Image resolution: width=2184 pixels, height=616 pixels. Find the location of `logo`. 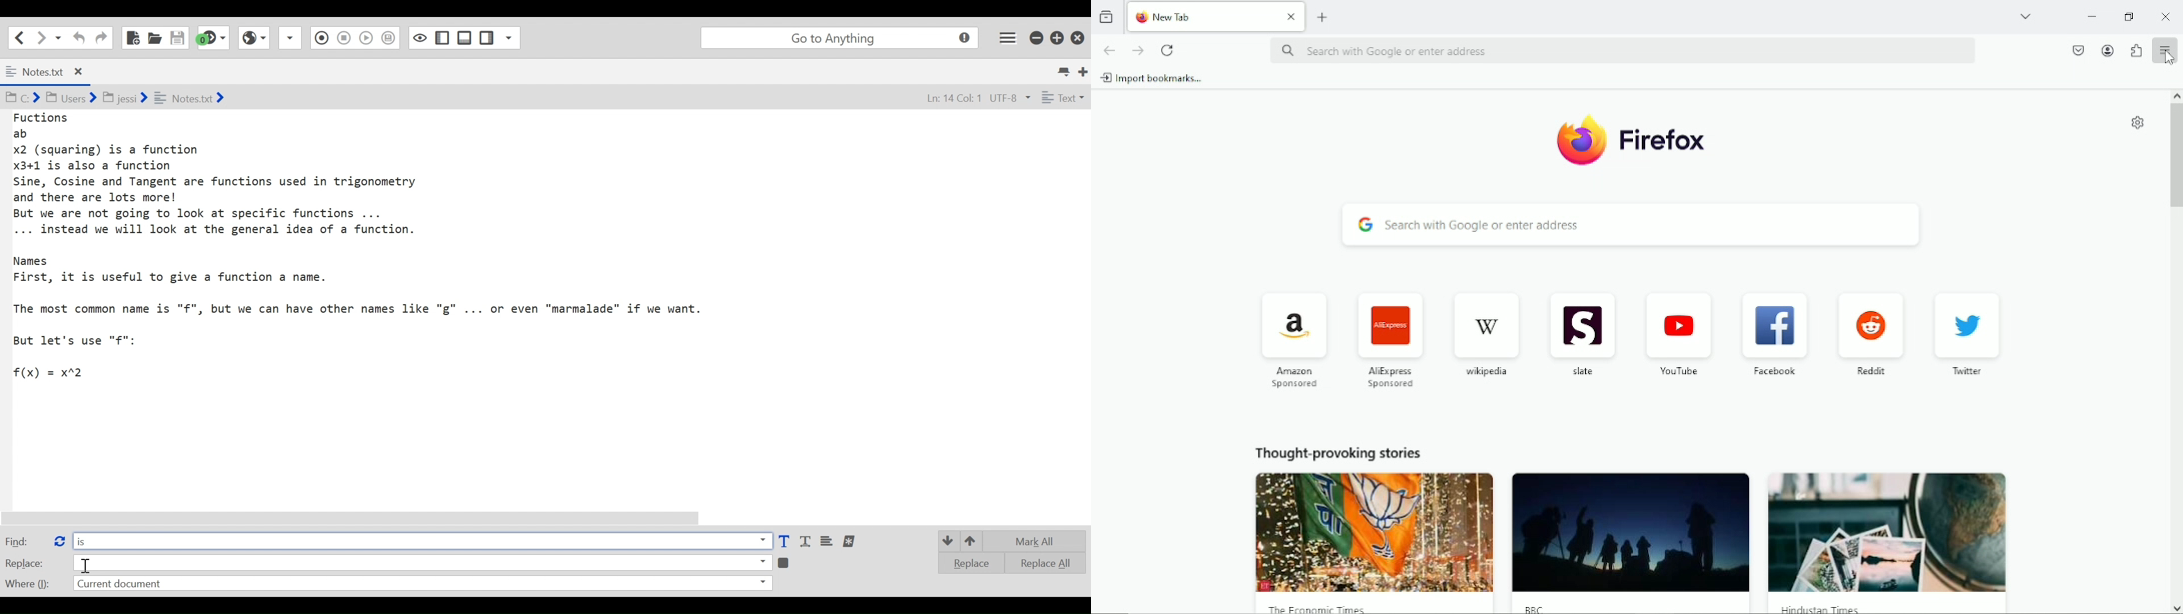

logo is located at coordinates (1576, 141).